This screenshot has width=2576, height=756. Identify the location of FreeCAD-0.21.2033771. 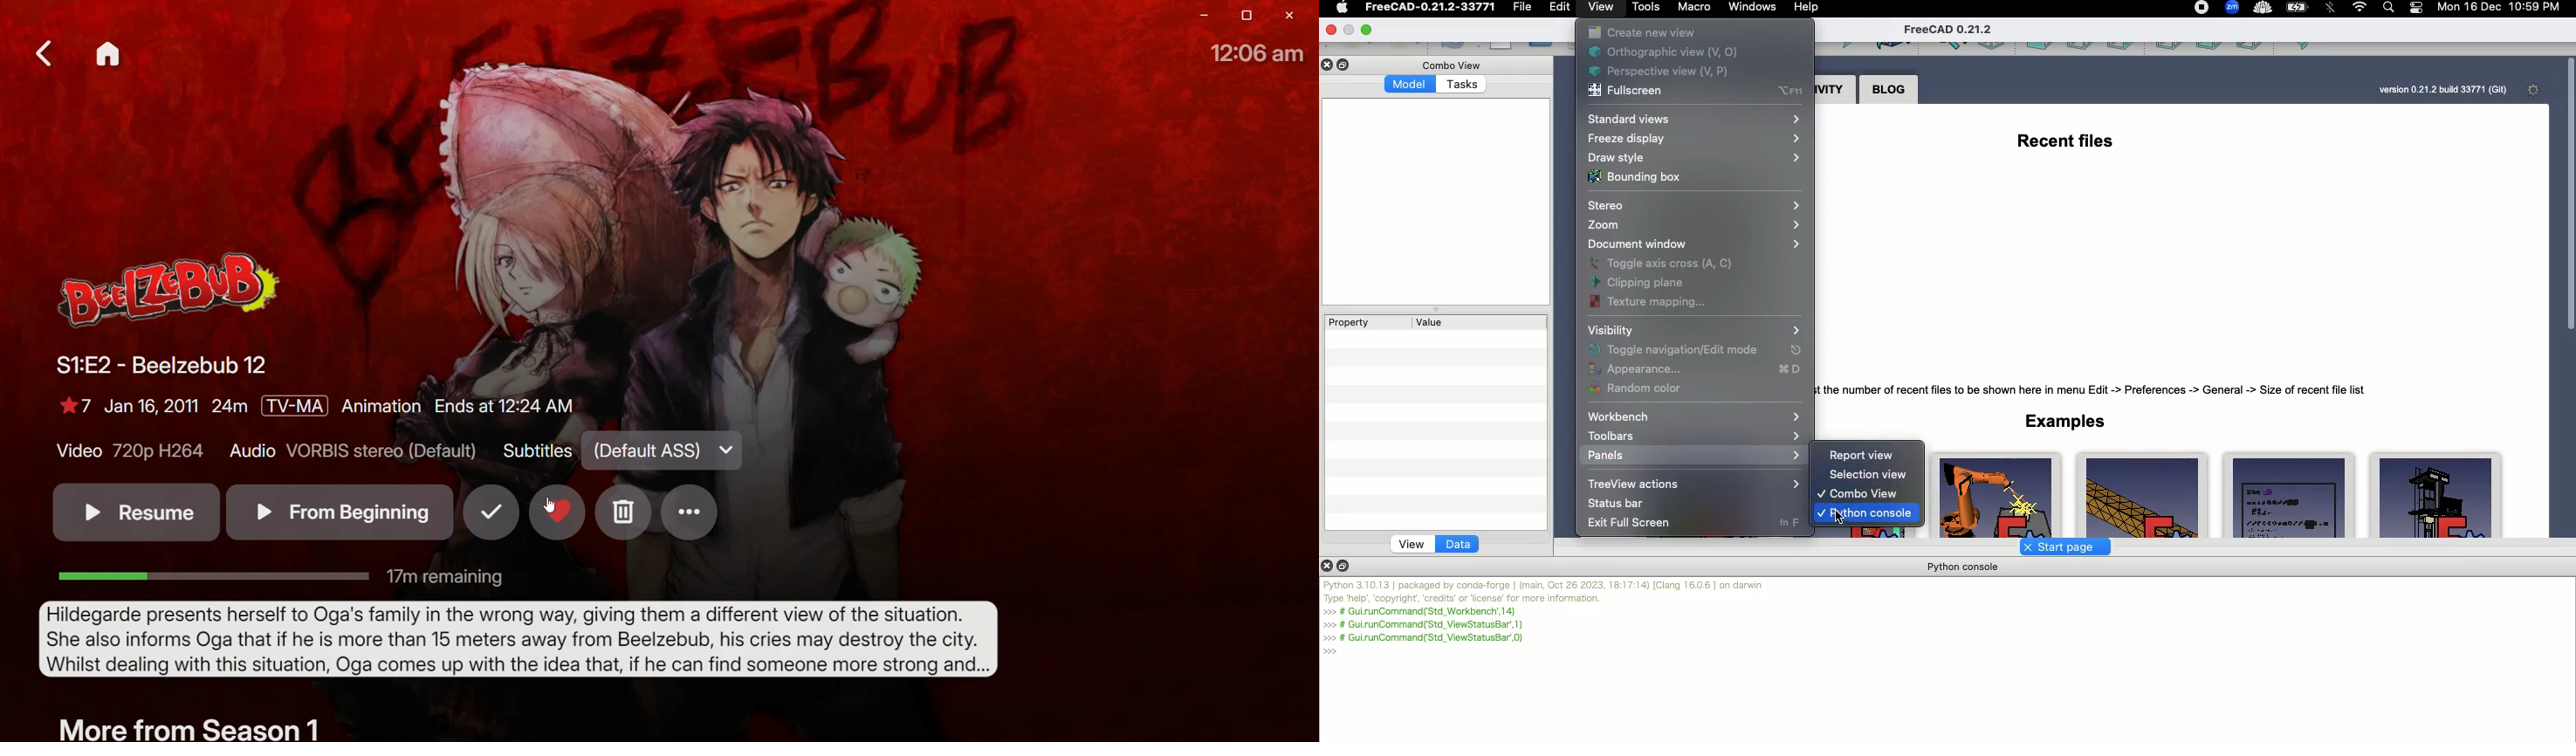
(1431, 7).